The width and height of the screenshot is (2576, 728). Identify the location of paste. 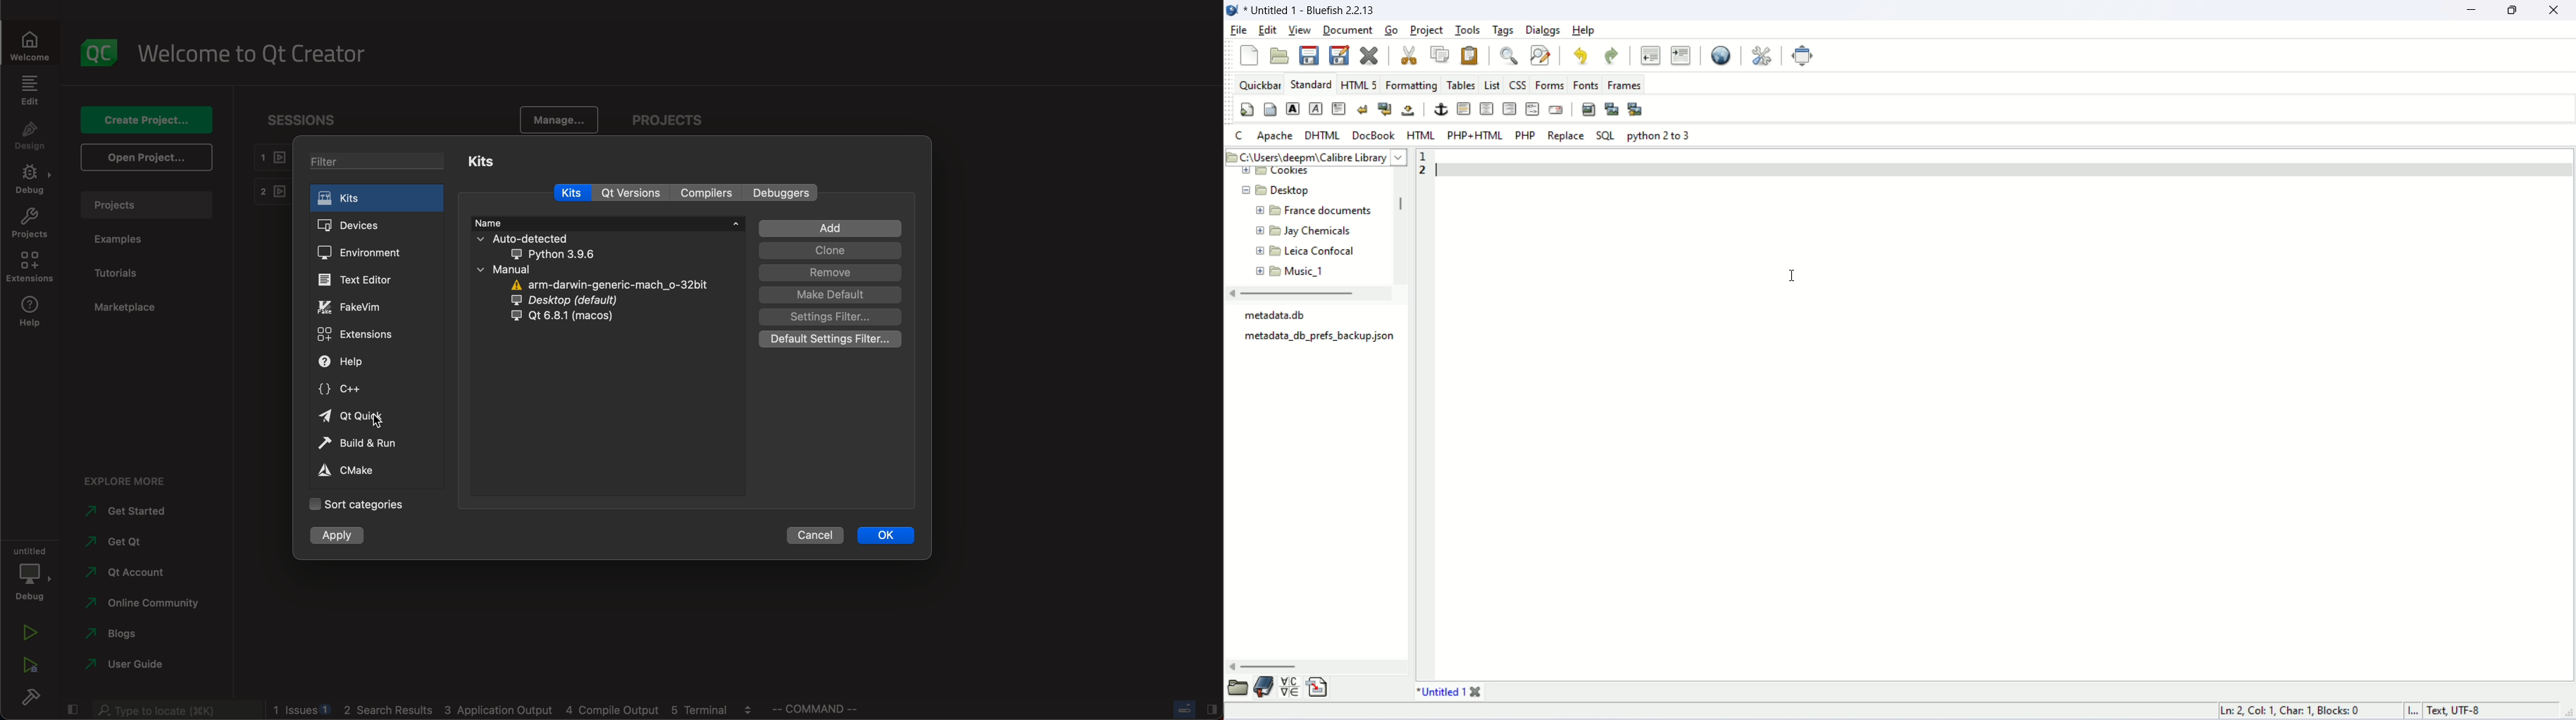
(1469, 56).